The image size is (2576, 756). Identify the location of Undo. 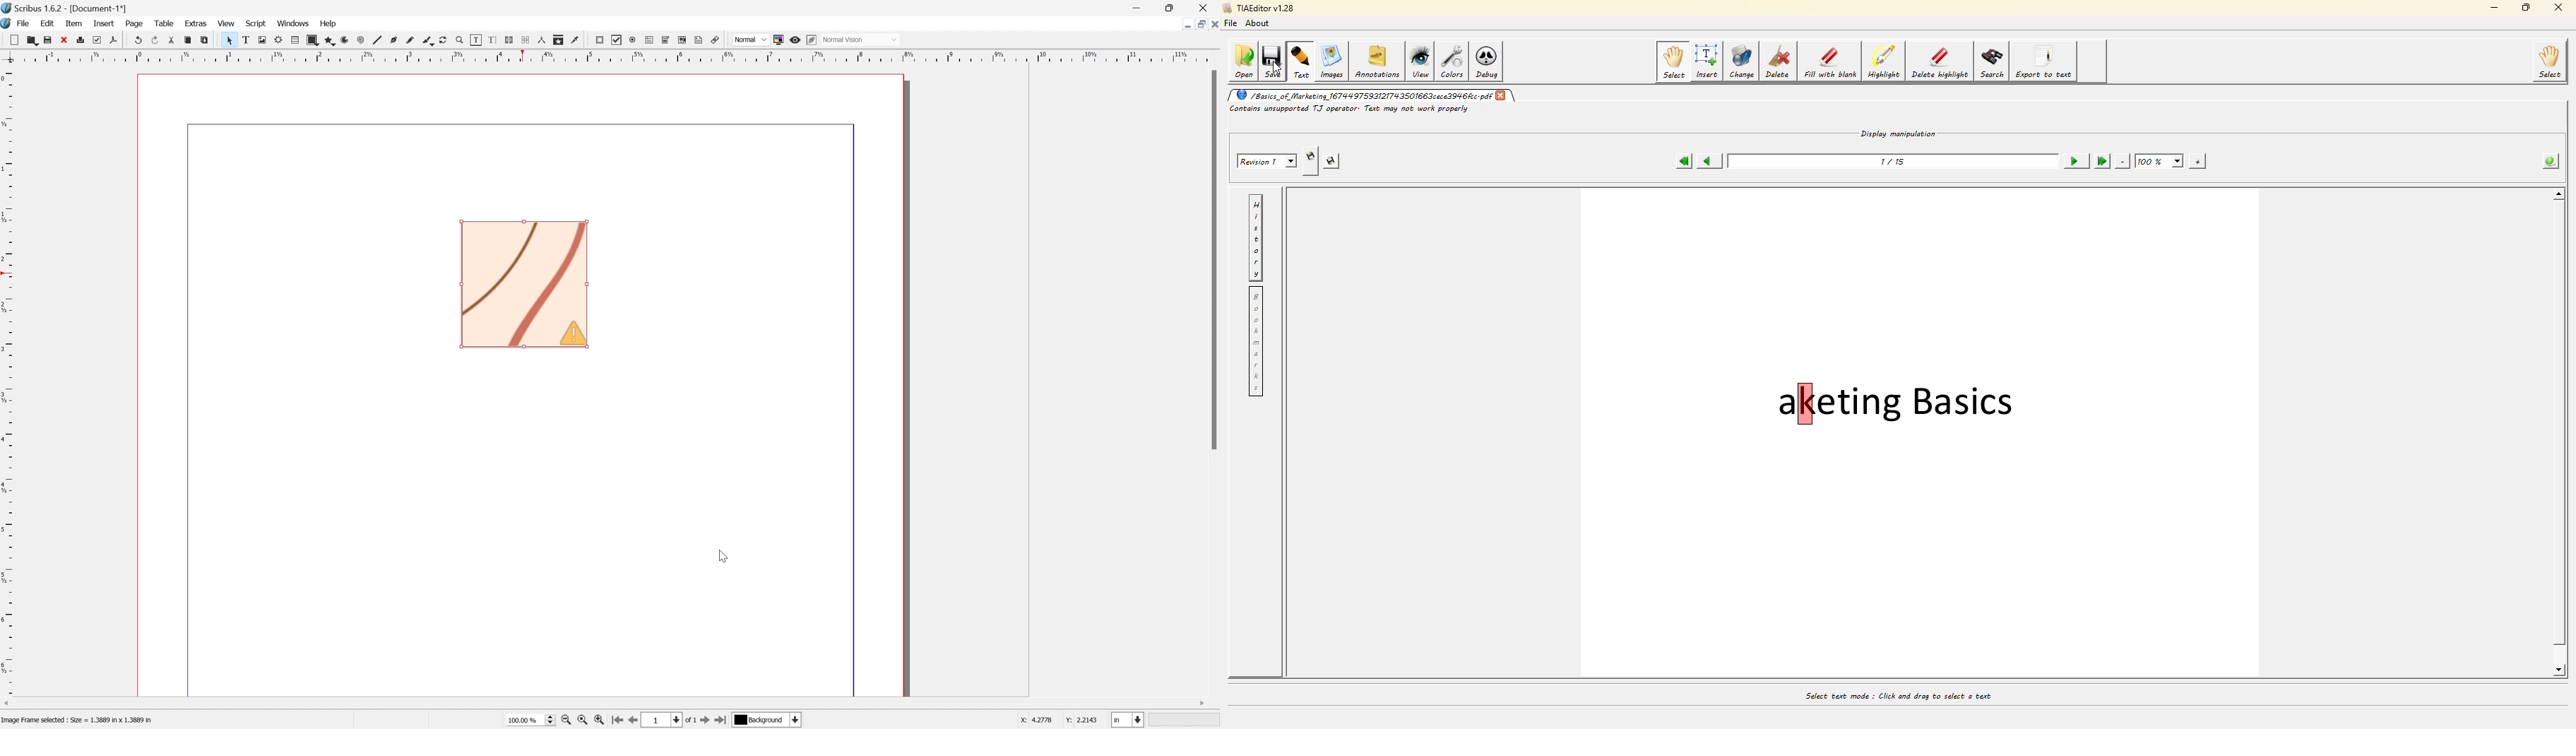
(137, 40).